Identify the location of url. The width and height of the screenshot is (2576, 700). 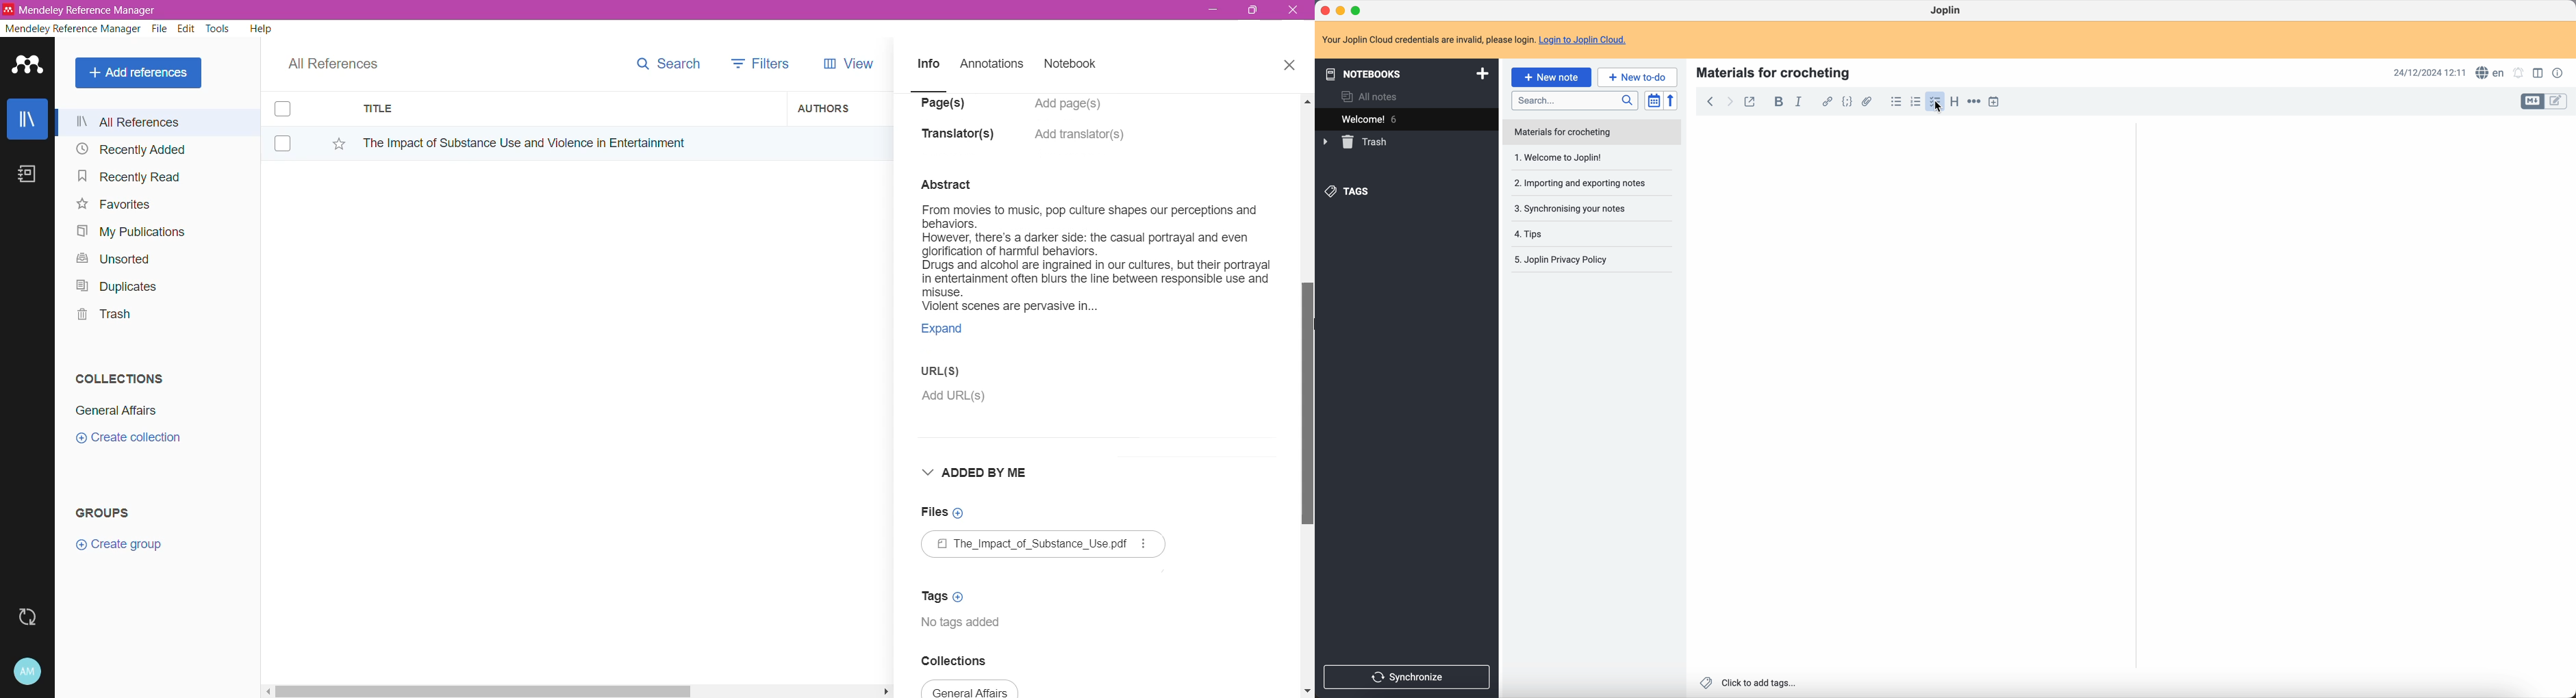
(954, 385).